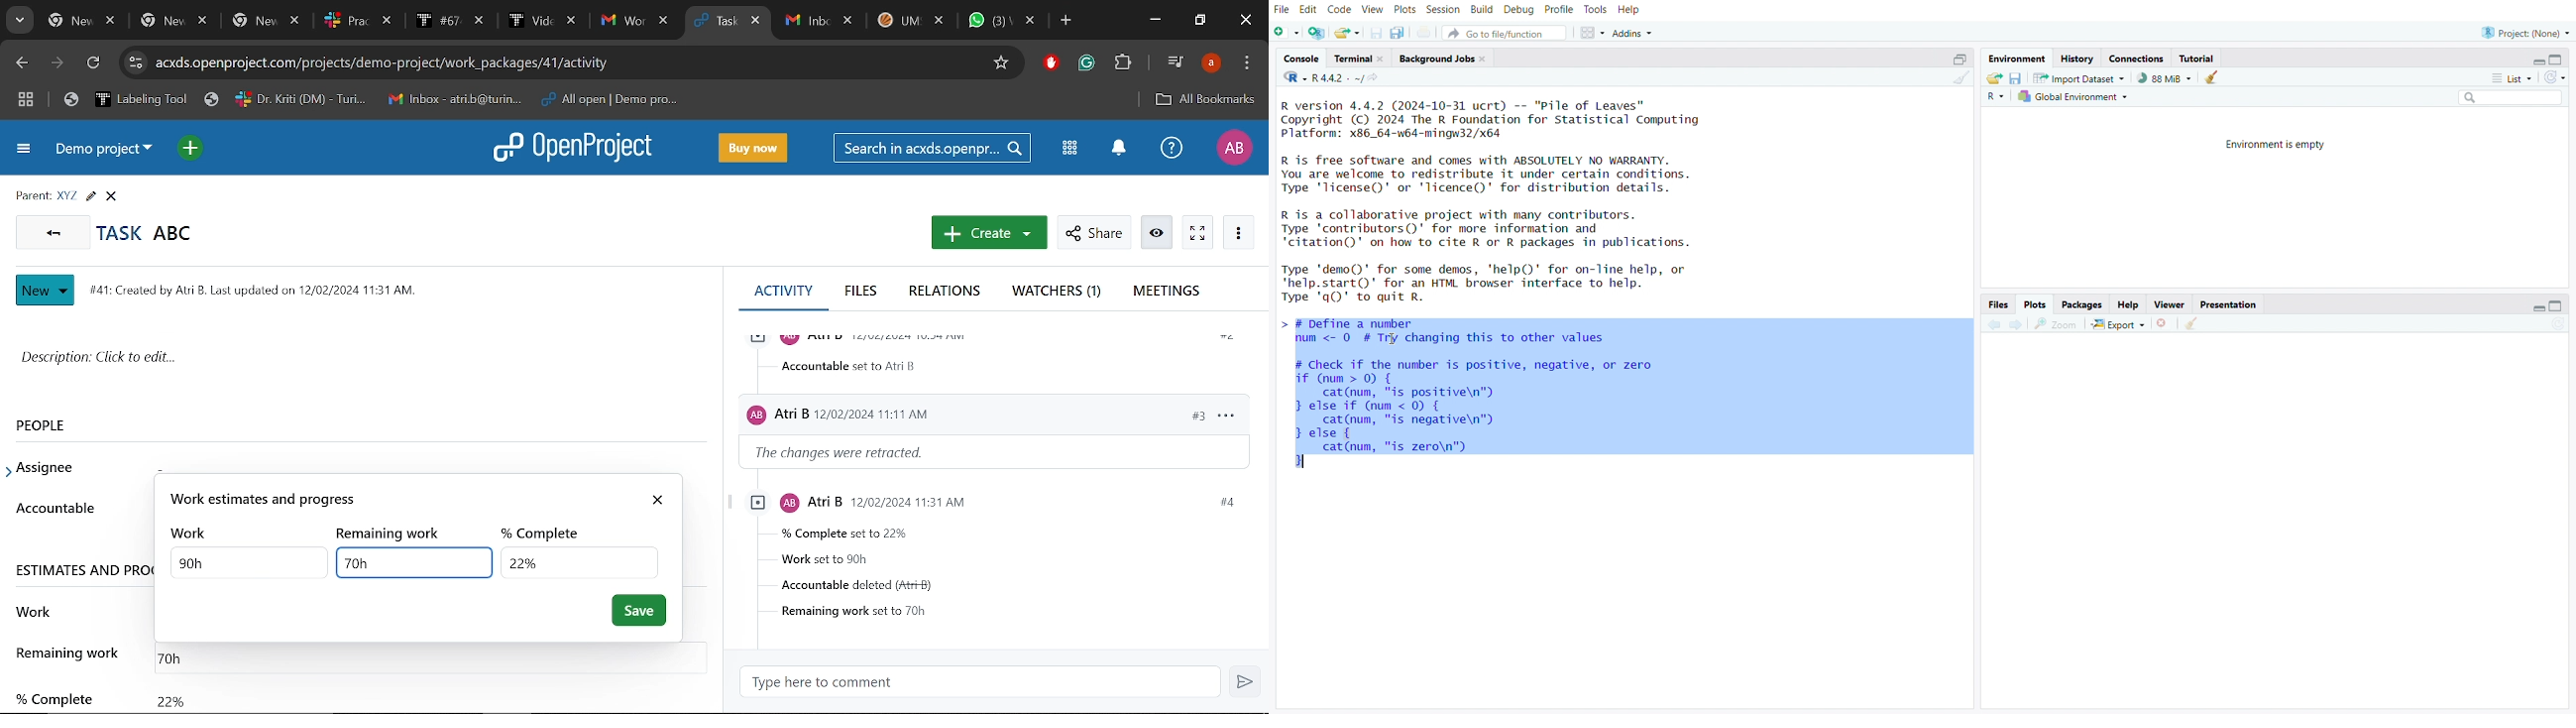 This screenshot has height=728, width=2576. I want to click on Open quick add menu, so click(189, 148).